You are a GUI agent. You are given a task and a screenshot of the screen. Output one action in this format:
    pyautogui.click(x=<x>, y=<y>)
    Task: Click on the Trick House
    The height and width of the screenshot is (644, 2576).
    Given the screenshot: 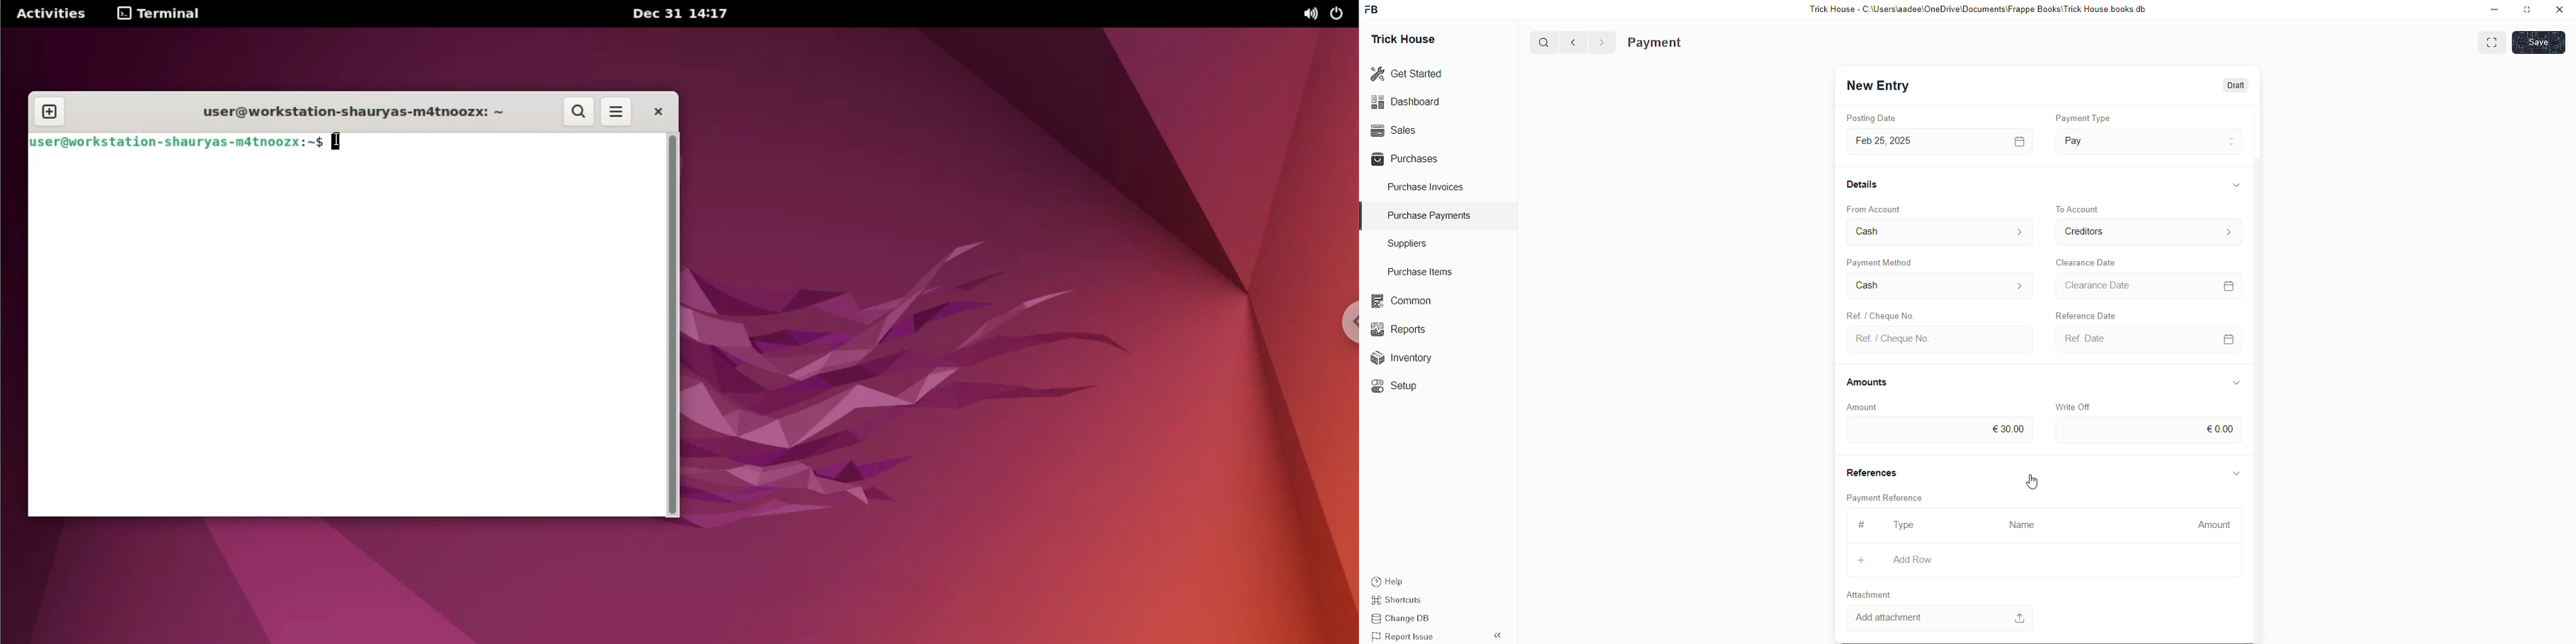 What is the action you would take?
    pyautogui.click(x=1399, y=38)
    